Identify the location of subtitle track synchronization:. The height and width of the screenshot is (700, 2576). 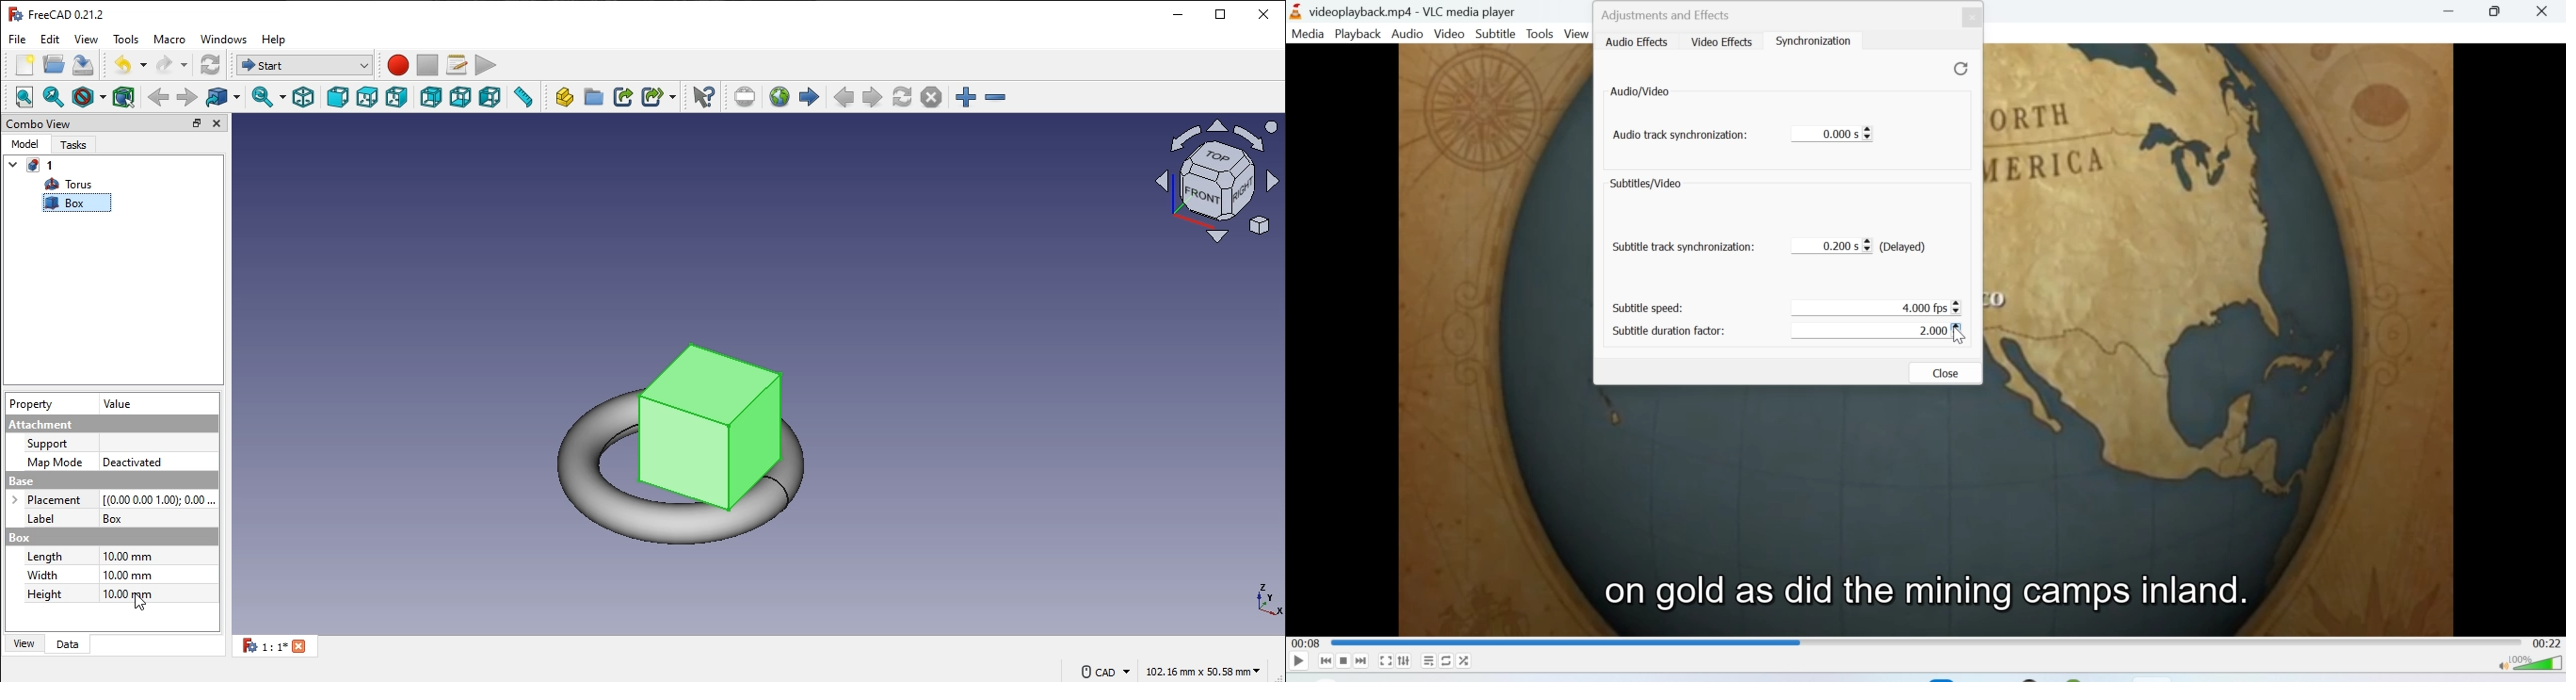
(1683, 248).